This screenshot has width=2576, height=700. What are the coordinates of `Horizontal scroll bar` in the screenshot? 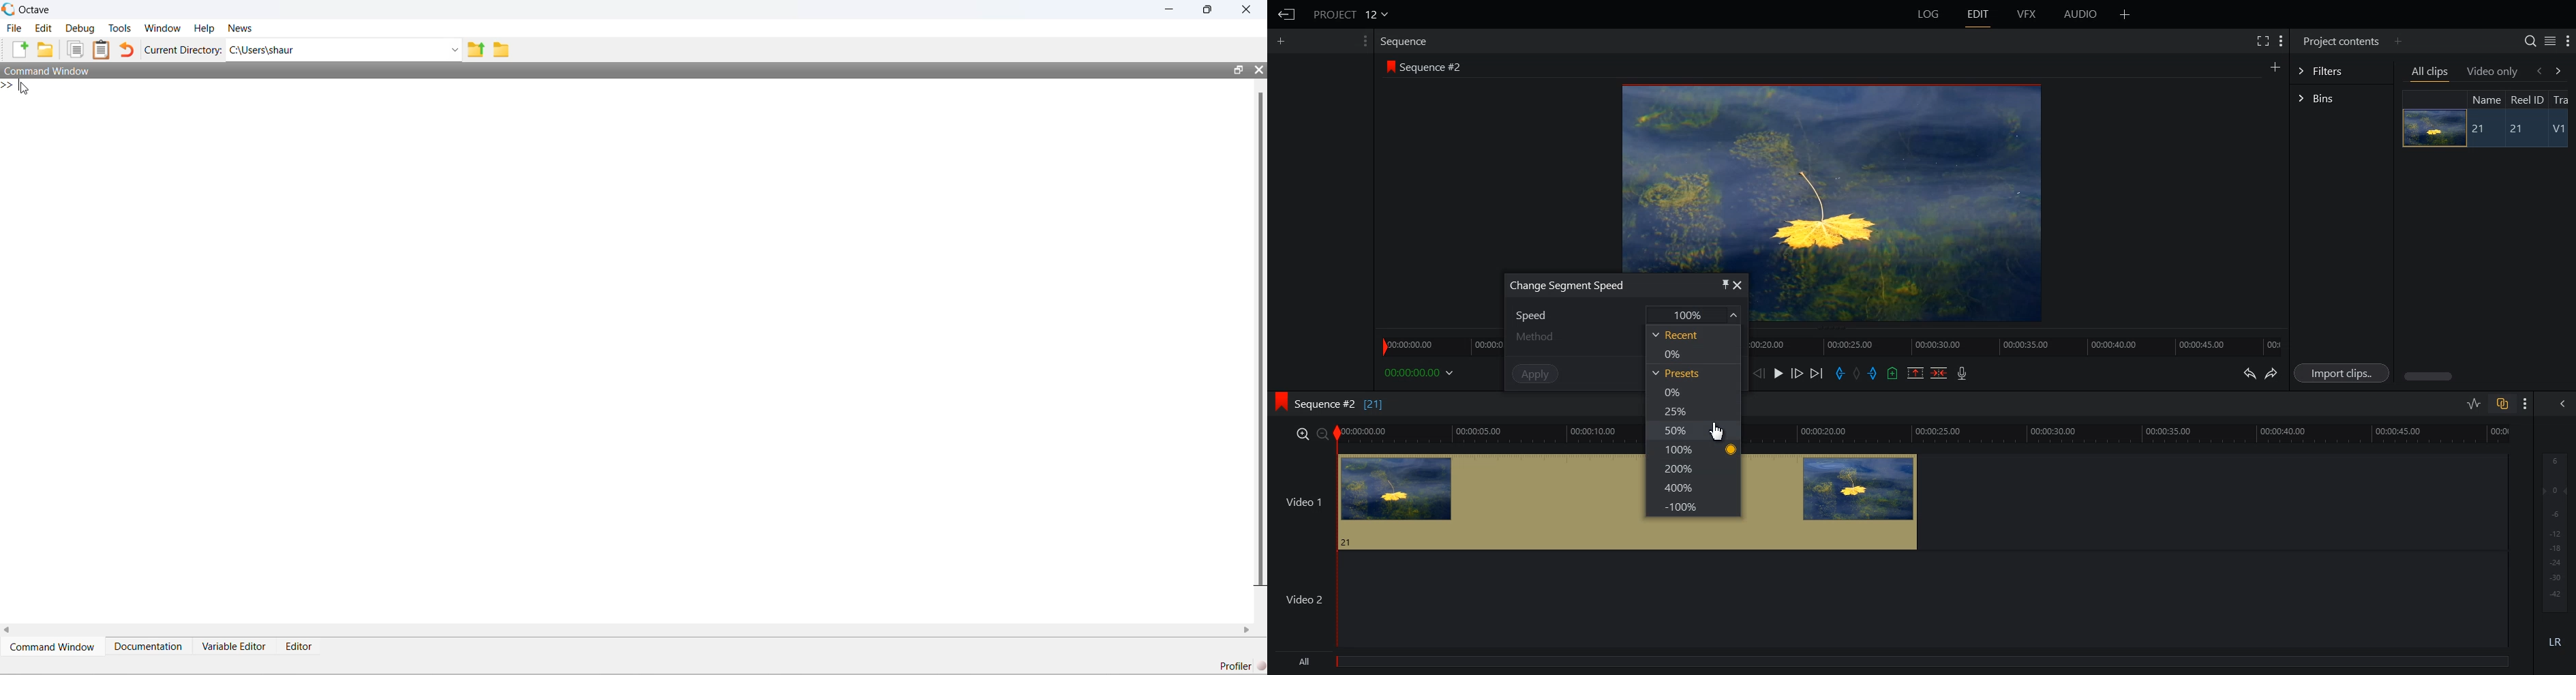 It's located at (2430, 376).